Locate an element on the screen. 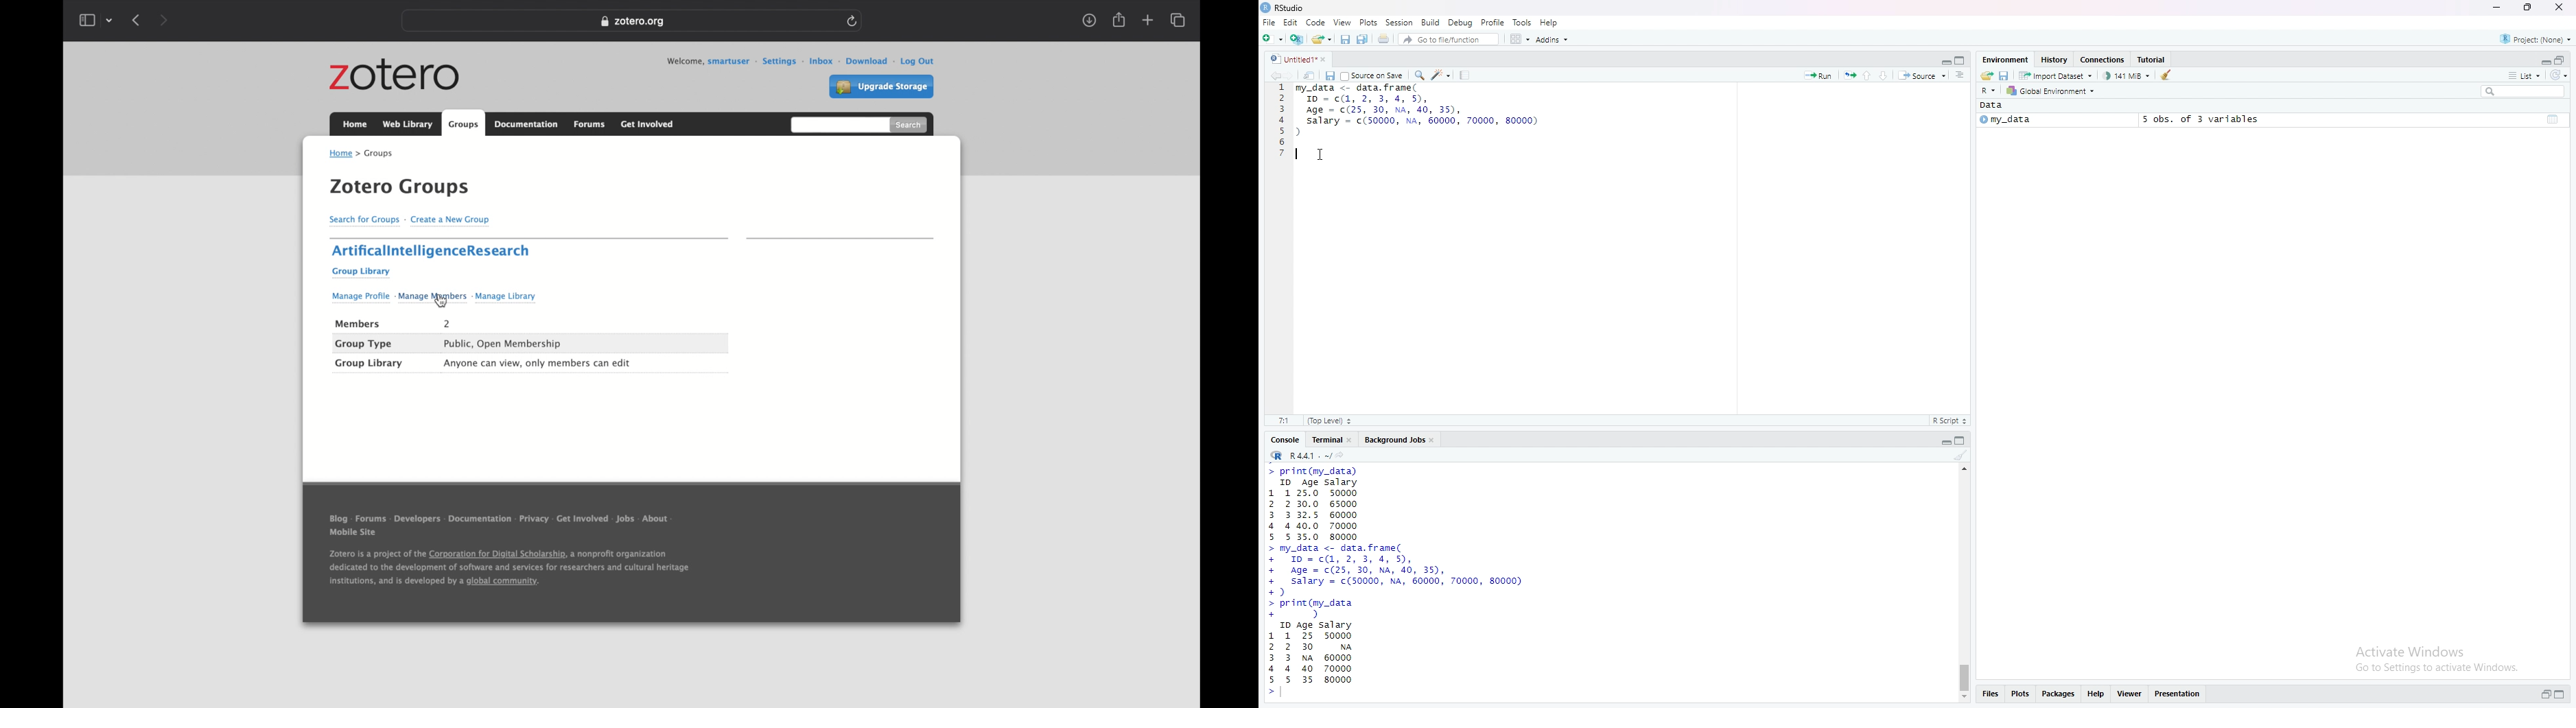 The image size is (2576, 728). maximize is located at coordinates (2525, 7).